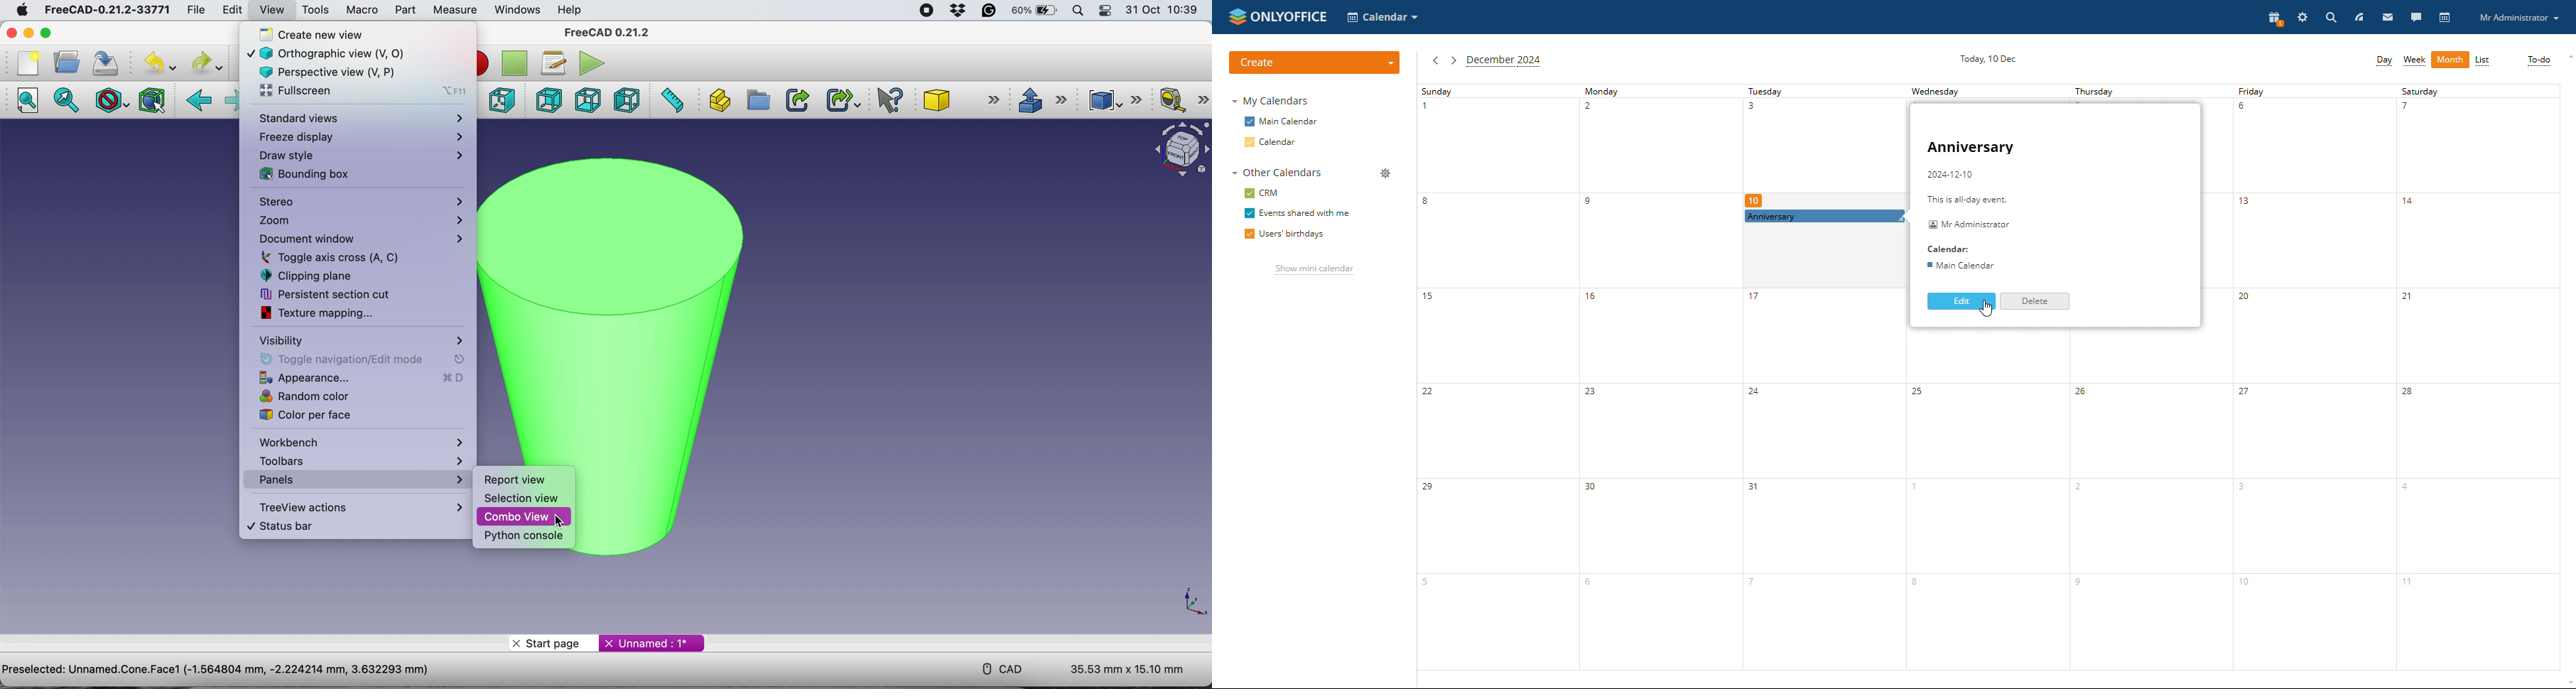  What do you see at coordinates (842, 100) in the screenshot?
I see `make sub link` at bounding box center [842, 100].